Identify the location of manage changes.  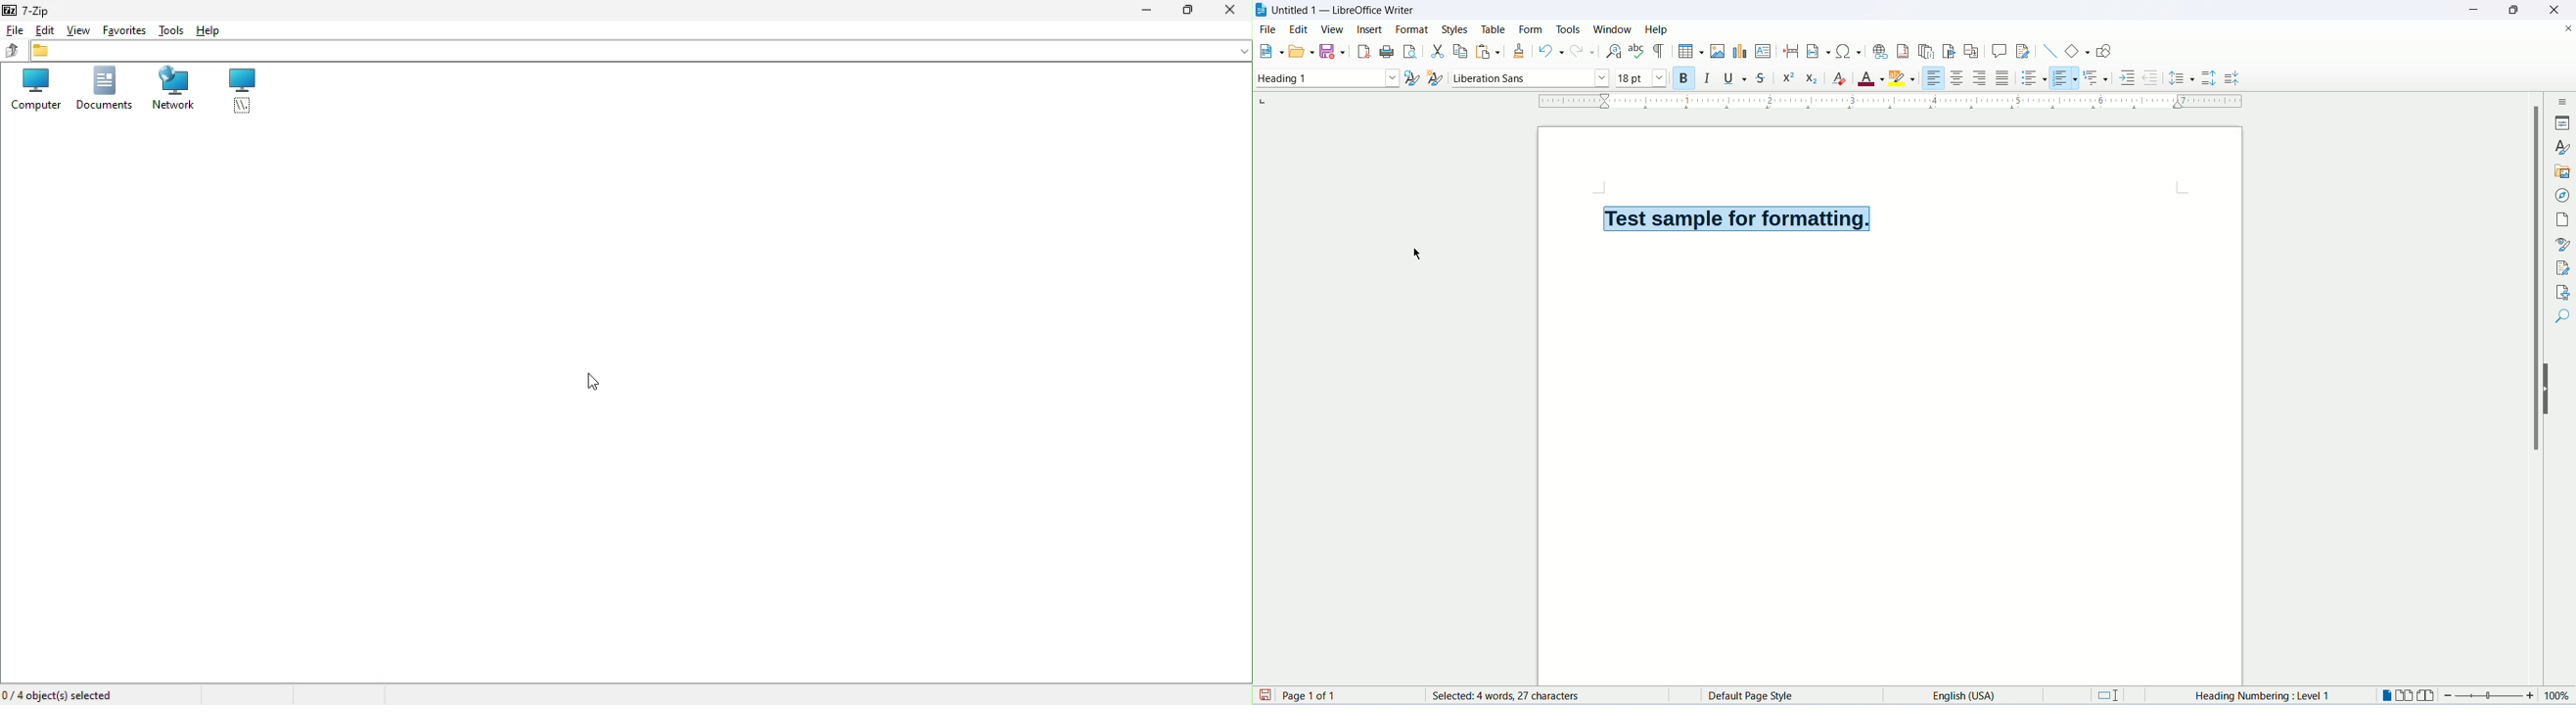
(2563, 268).